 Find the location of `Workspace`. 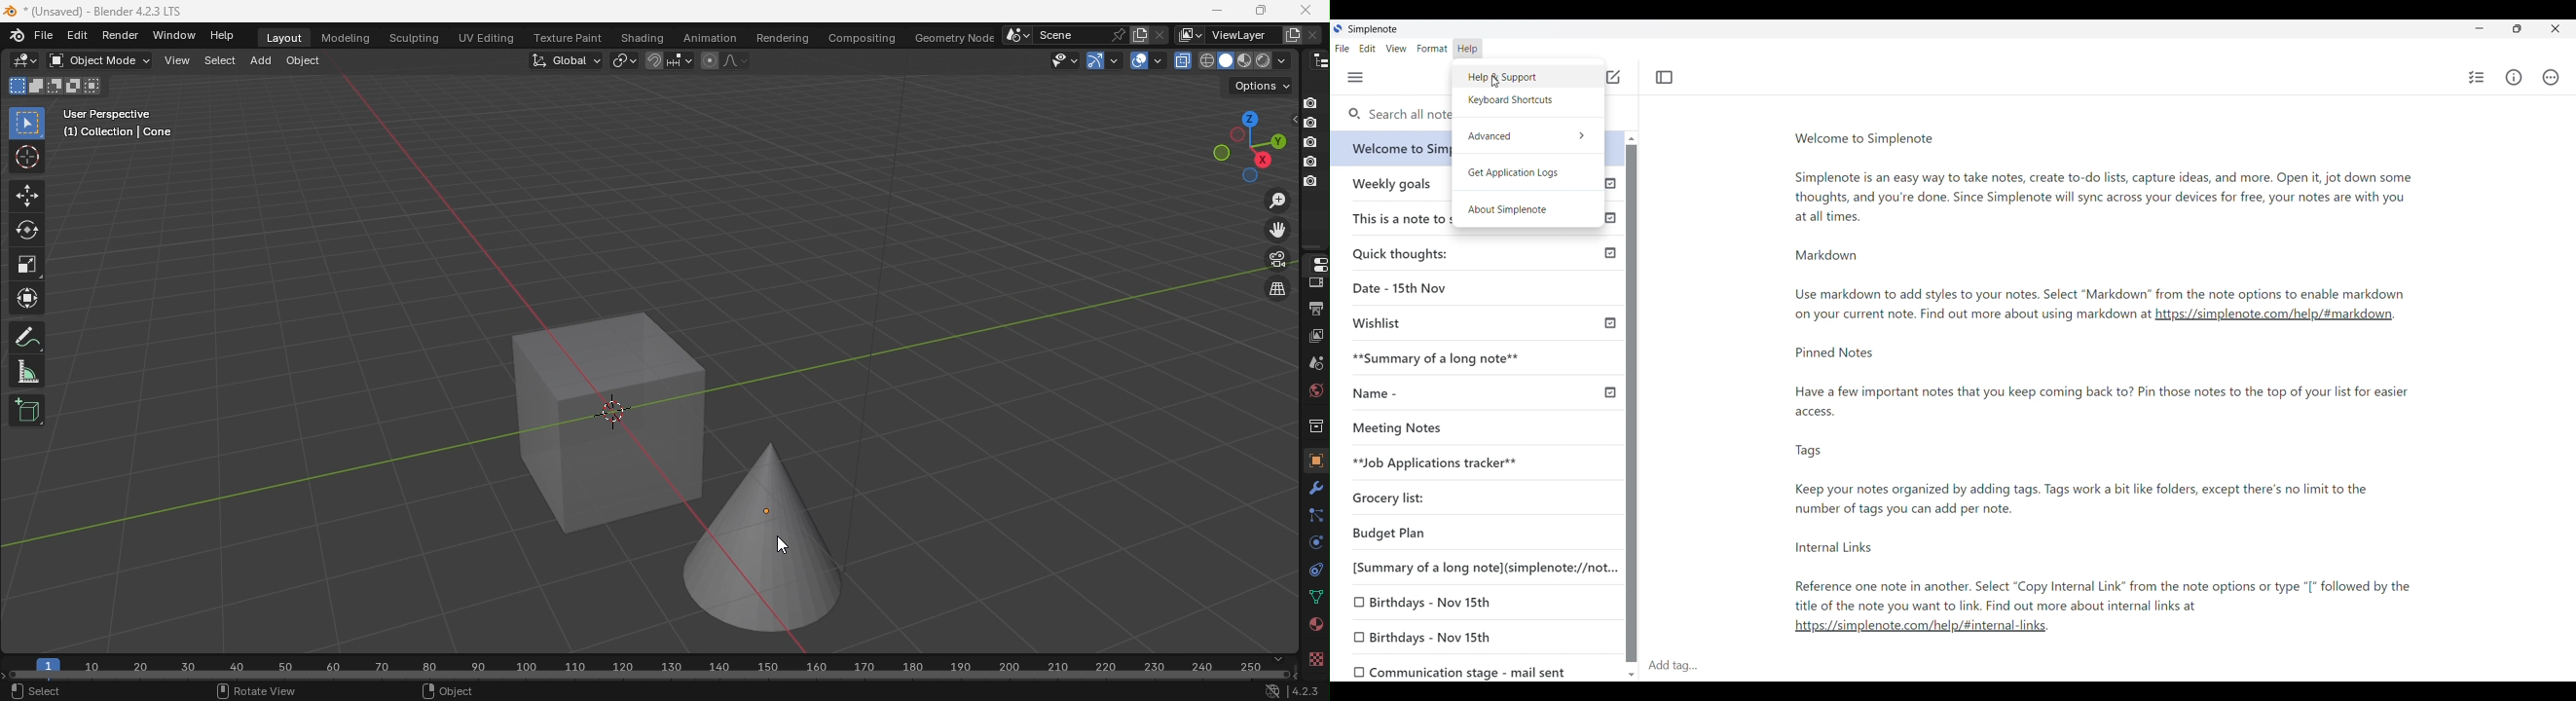

Workspace is located at coordinates (629, 378).